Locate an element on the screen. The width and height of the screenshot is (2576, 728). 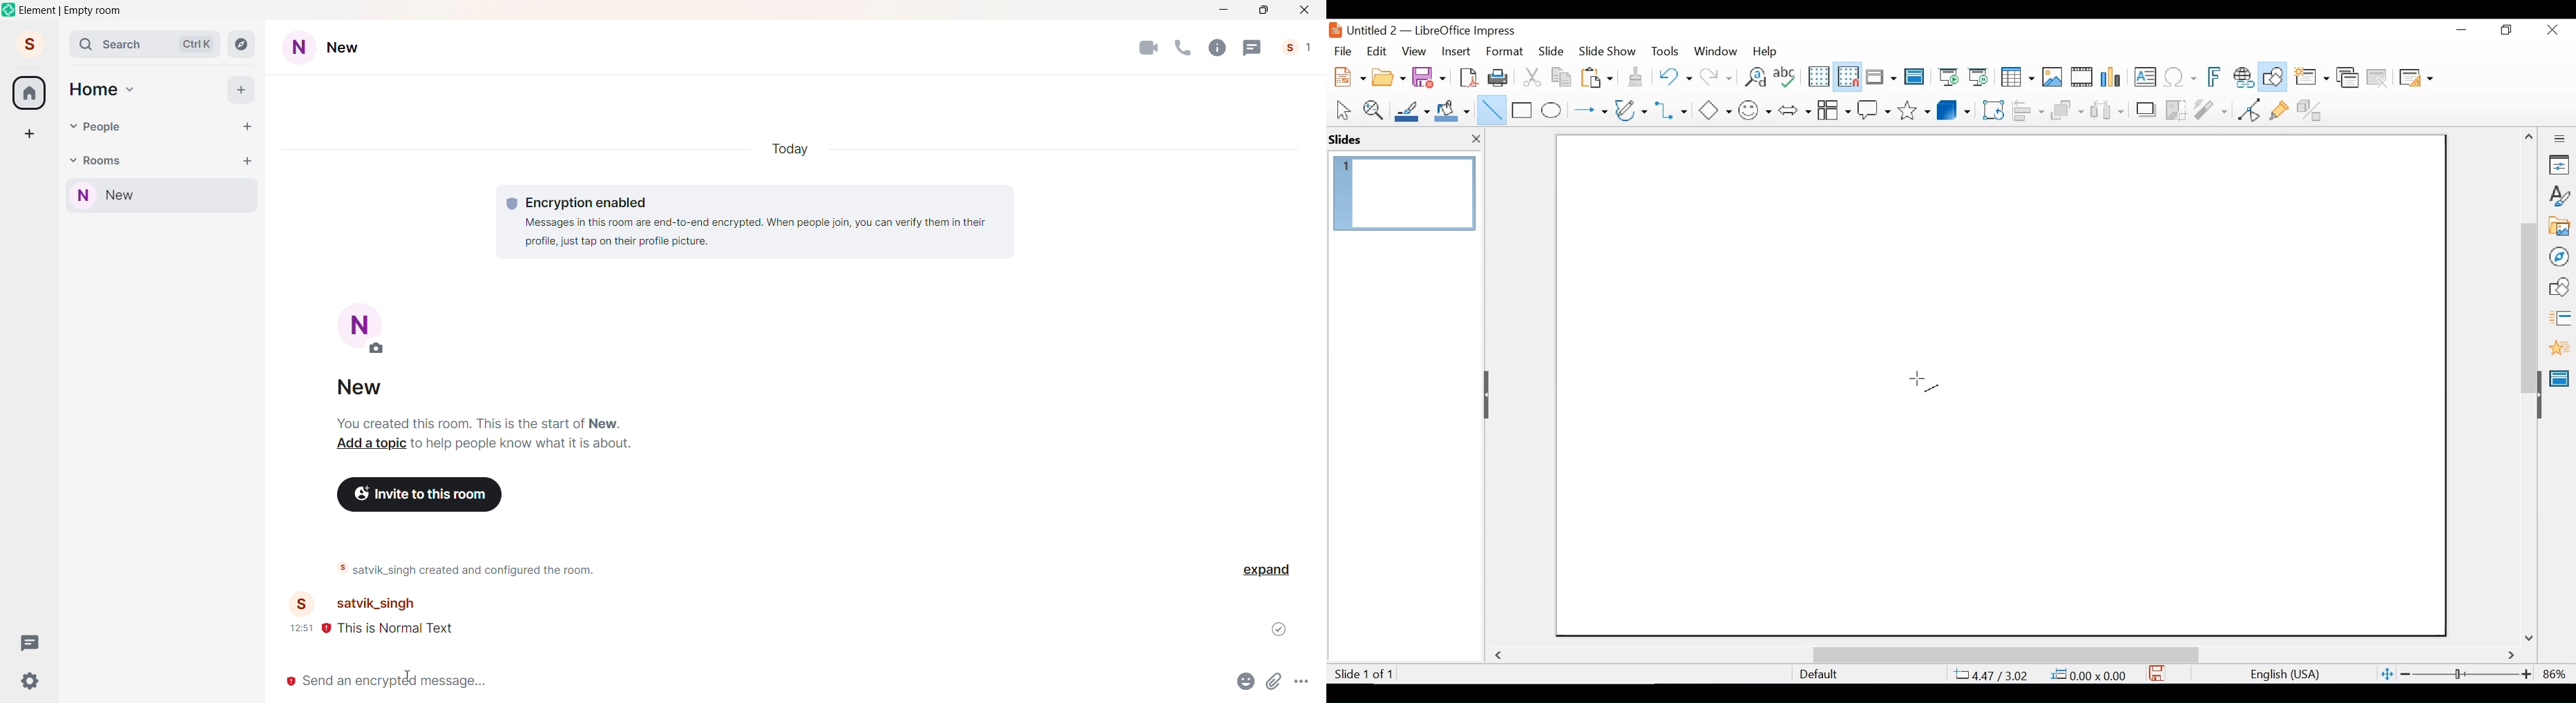
Today is located at coordinates (796, 150).